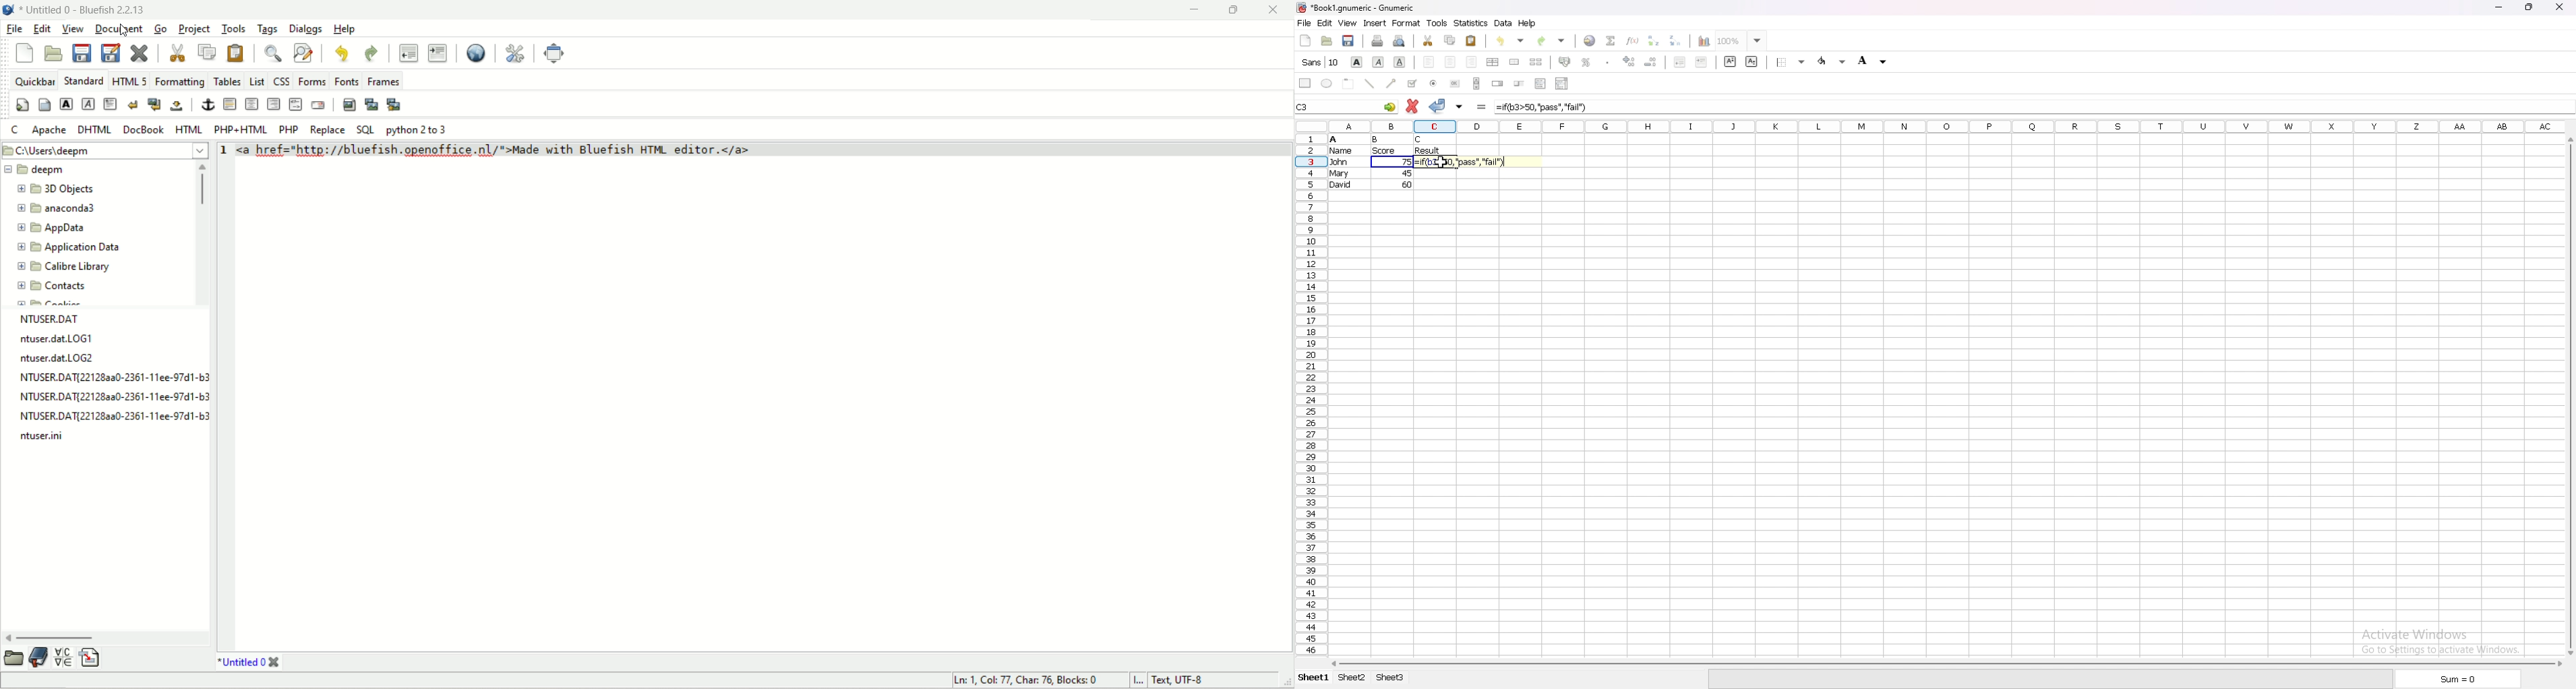 Image resolution: width=2576 pixels, height=700 pixels. I want to click on bold, so click(1357, 62).